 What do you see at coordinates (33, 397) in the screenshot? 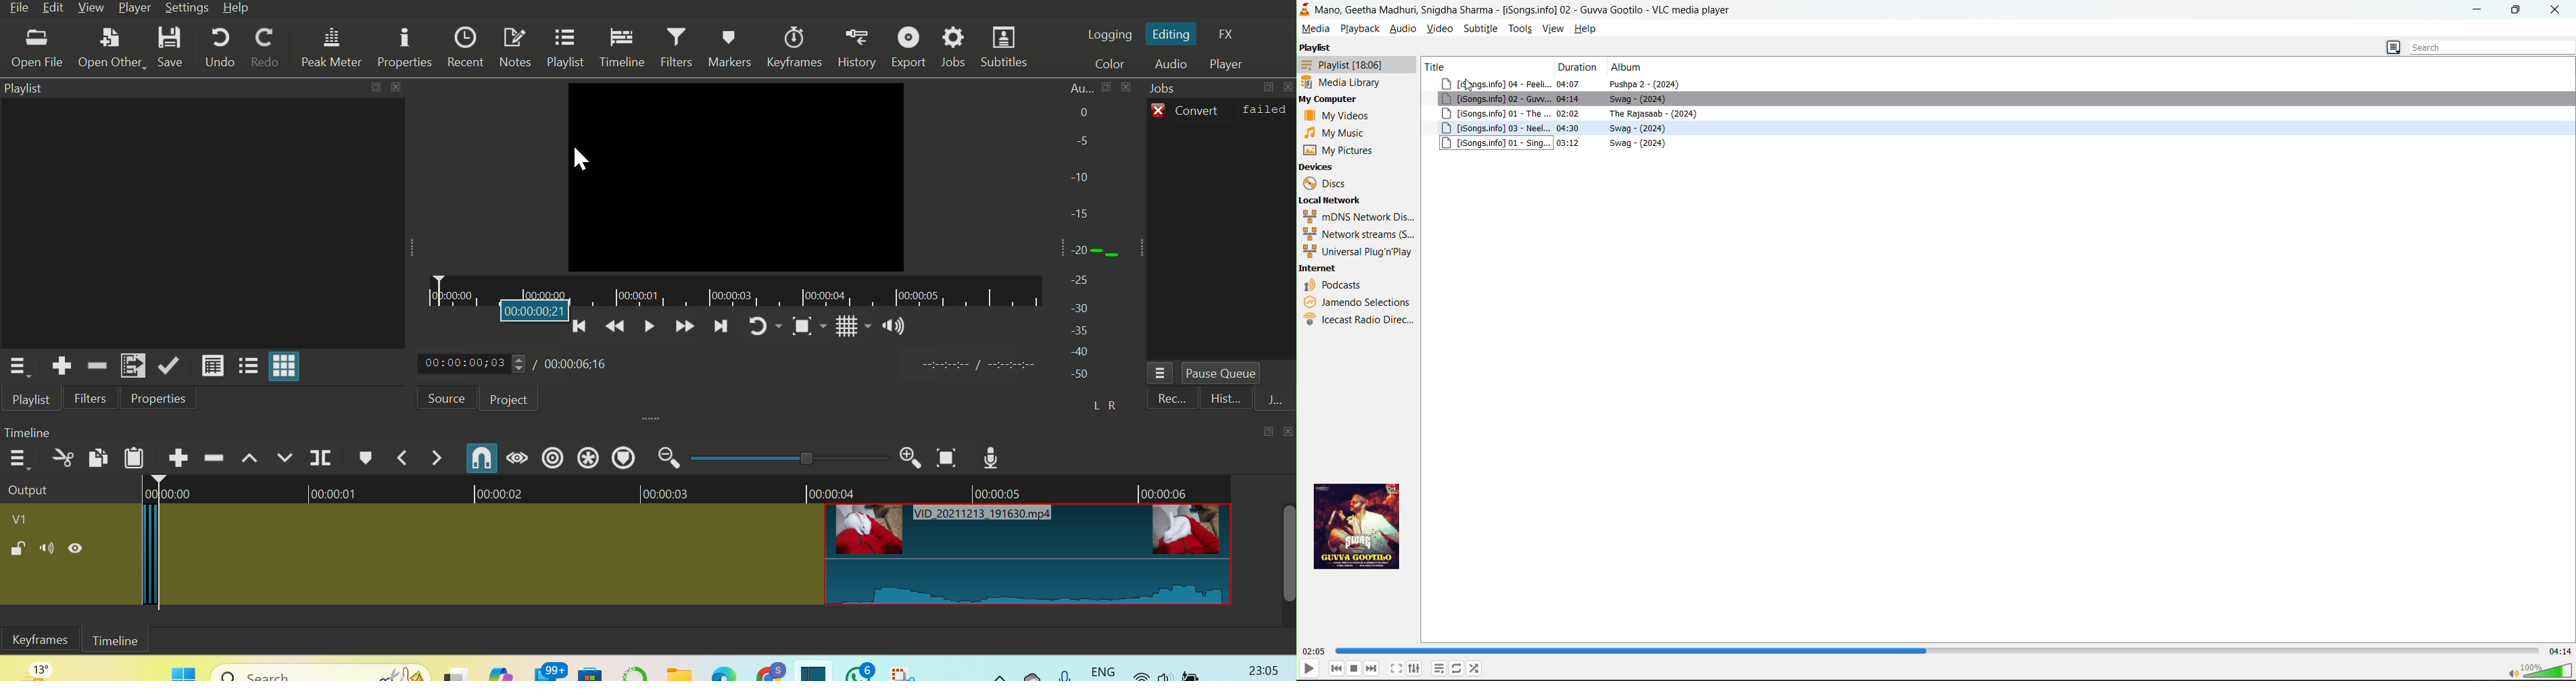
I see `Playlist` at bounding box center [33, 397].